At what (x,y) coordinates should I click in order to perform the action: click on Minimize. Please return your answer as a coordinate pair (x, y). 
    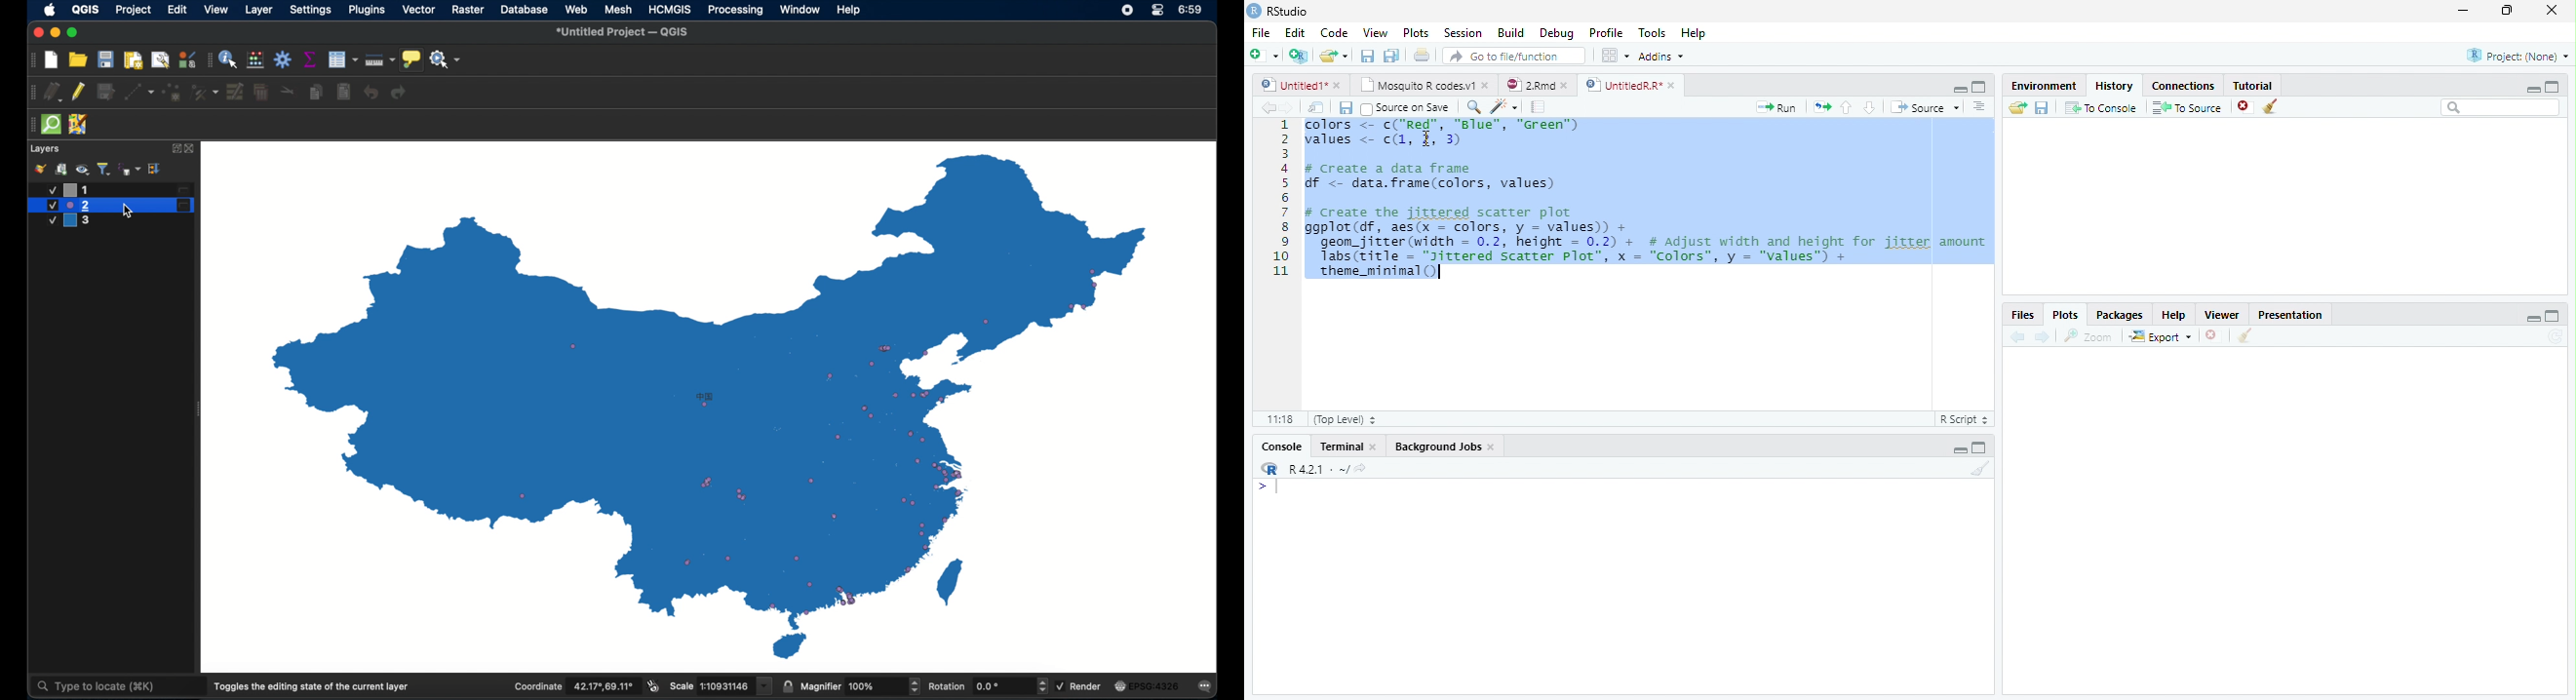
    Looking at the image, I should click on (2532, 89).